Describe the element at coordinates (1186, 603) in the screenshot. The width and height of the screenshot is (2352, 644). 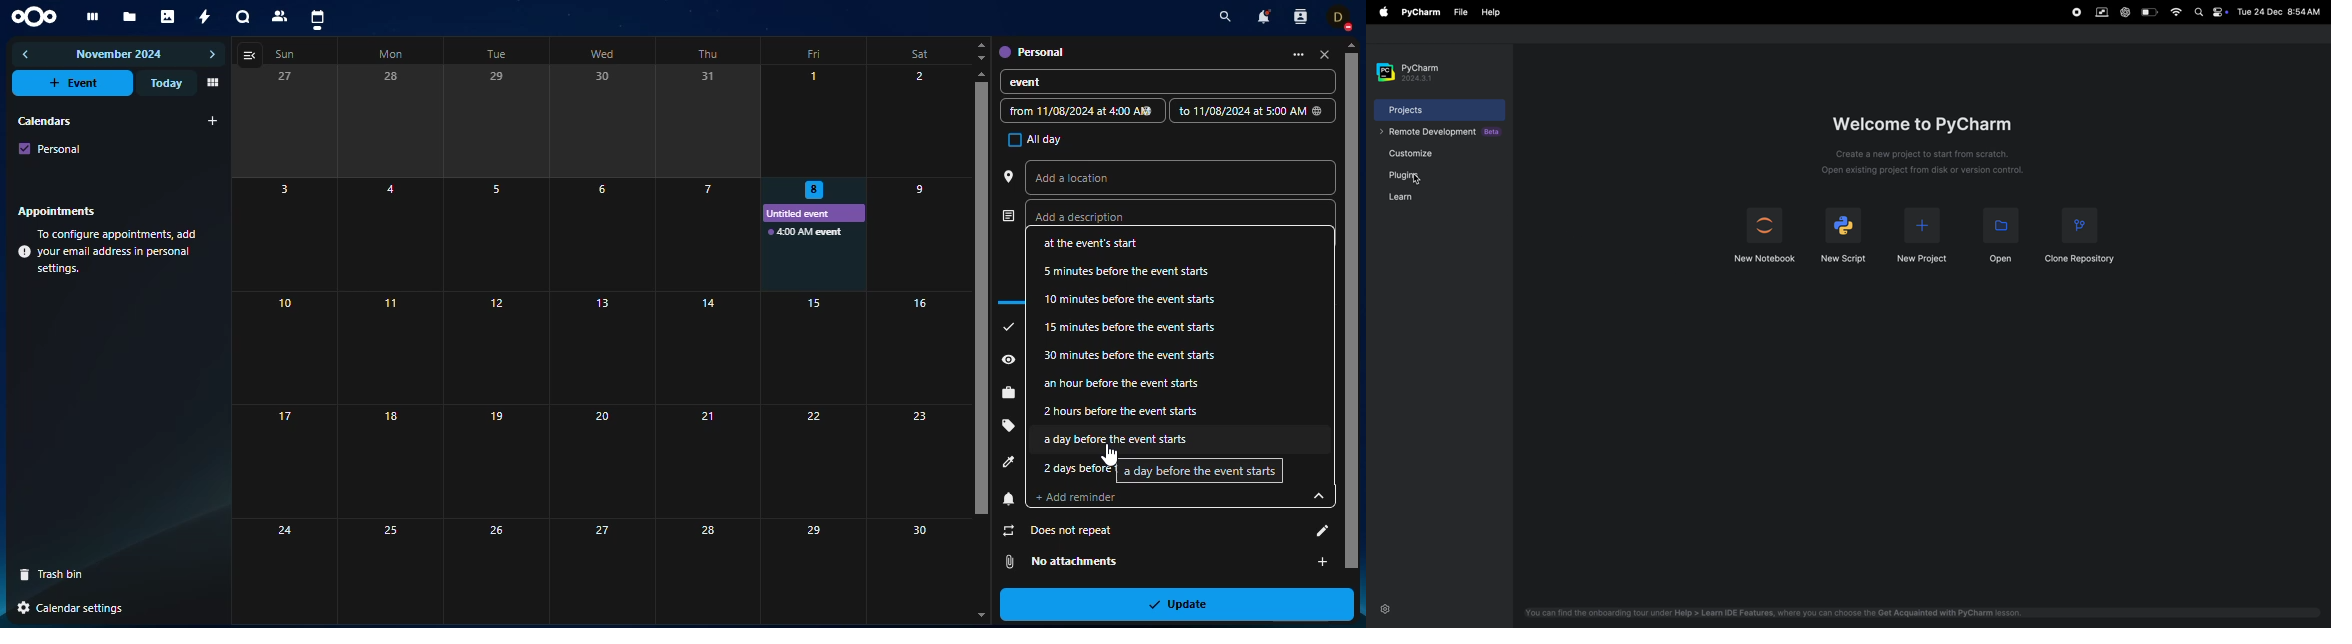
I see `update` at that location.